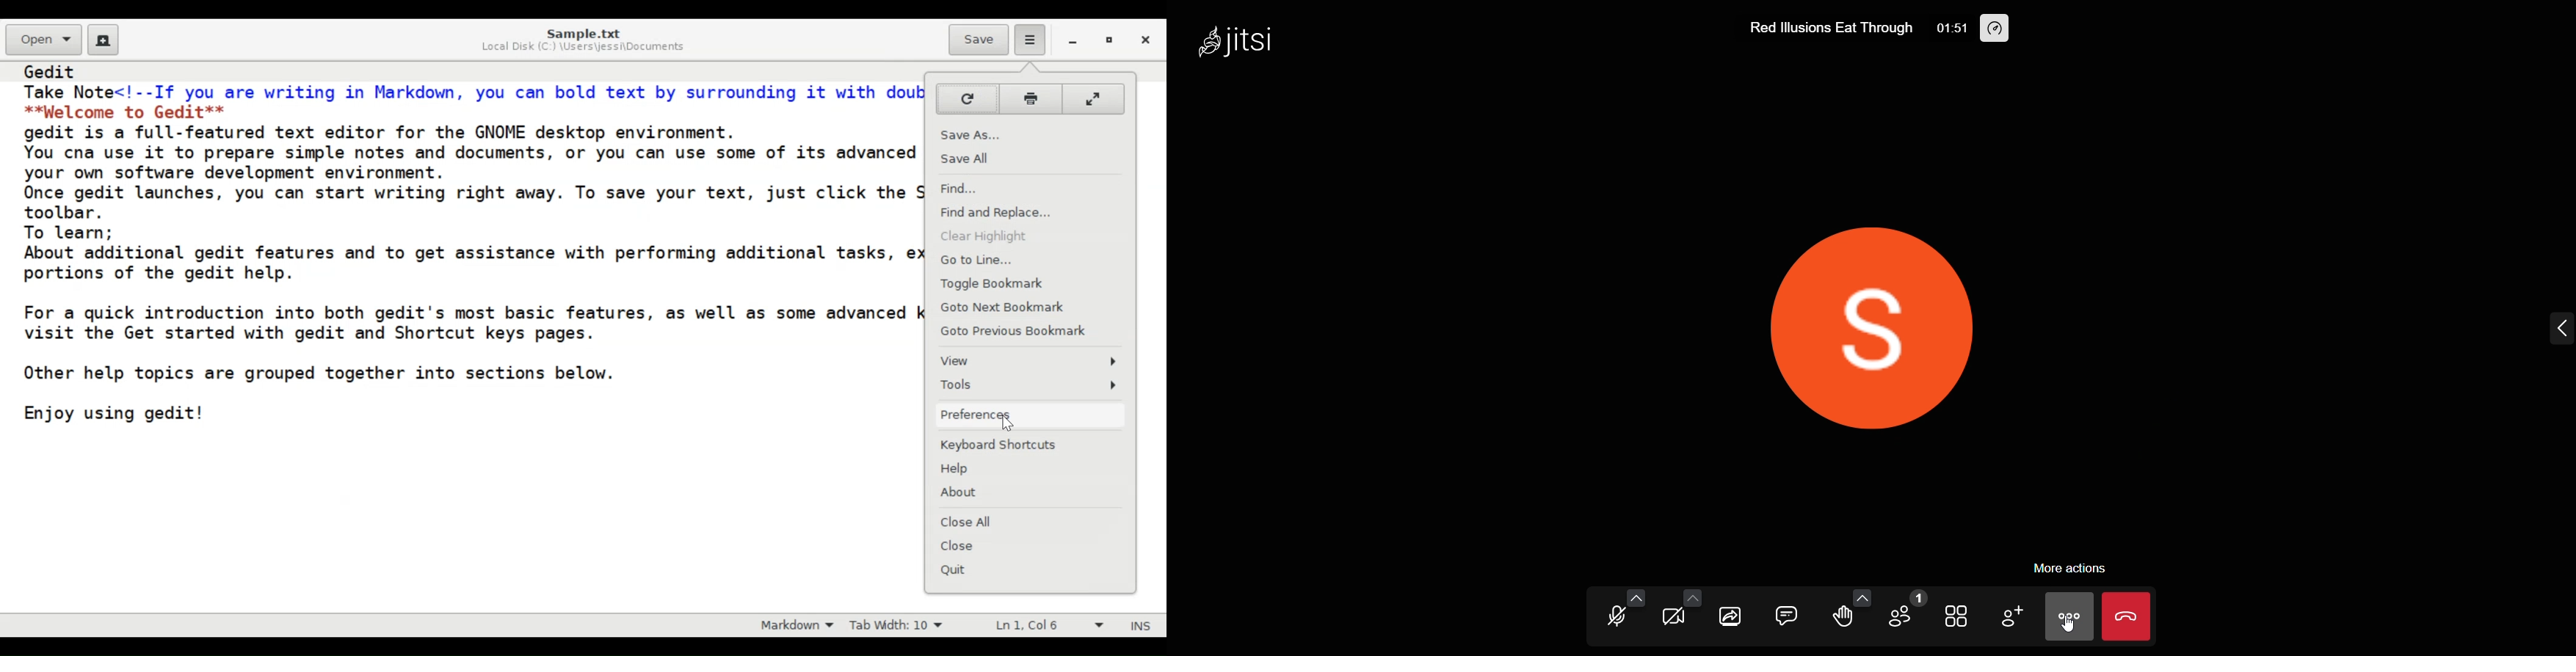 The height and width of the screenshot is (672, 2576). What do you see at coordinates (1829, 28) in the screenshot?
I see `Red lllusions Eat Through` at bounding box center [1829, 28].